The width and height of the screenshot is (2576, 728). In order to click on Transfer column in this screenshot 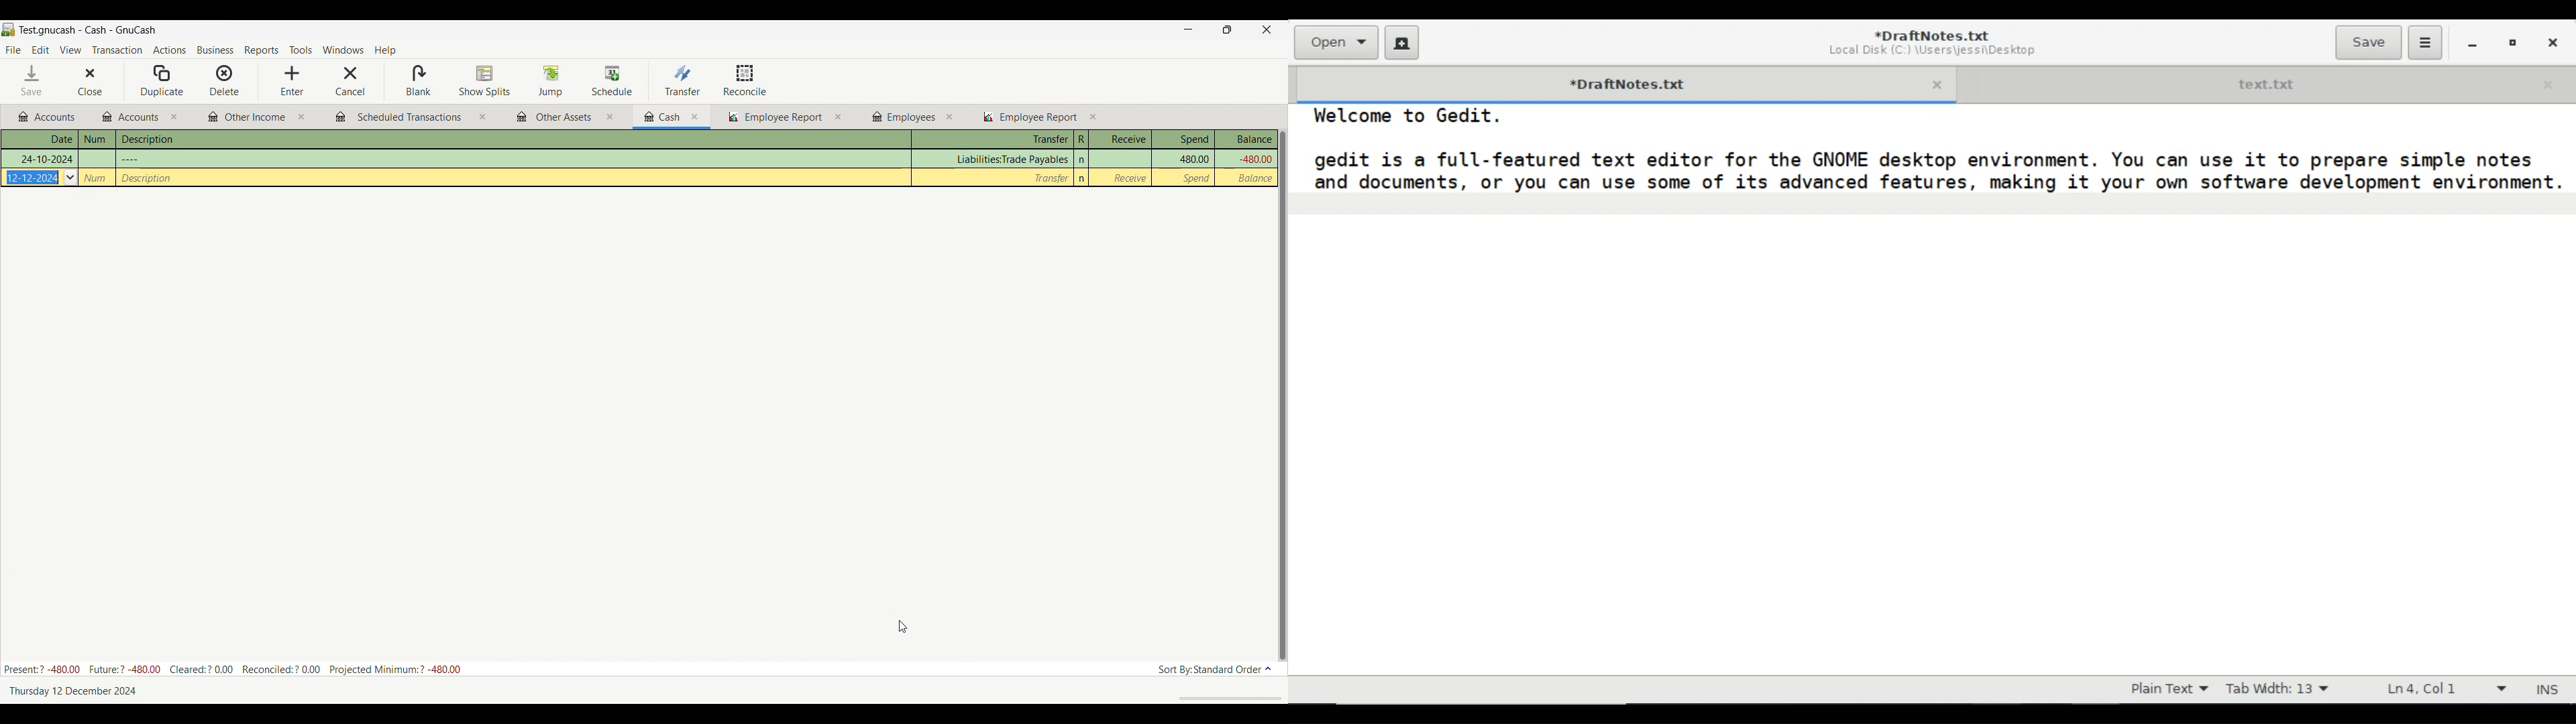, I will do `click(1010, 160)`.